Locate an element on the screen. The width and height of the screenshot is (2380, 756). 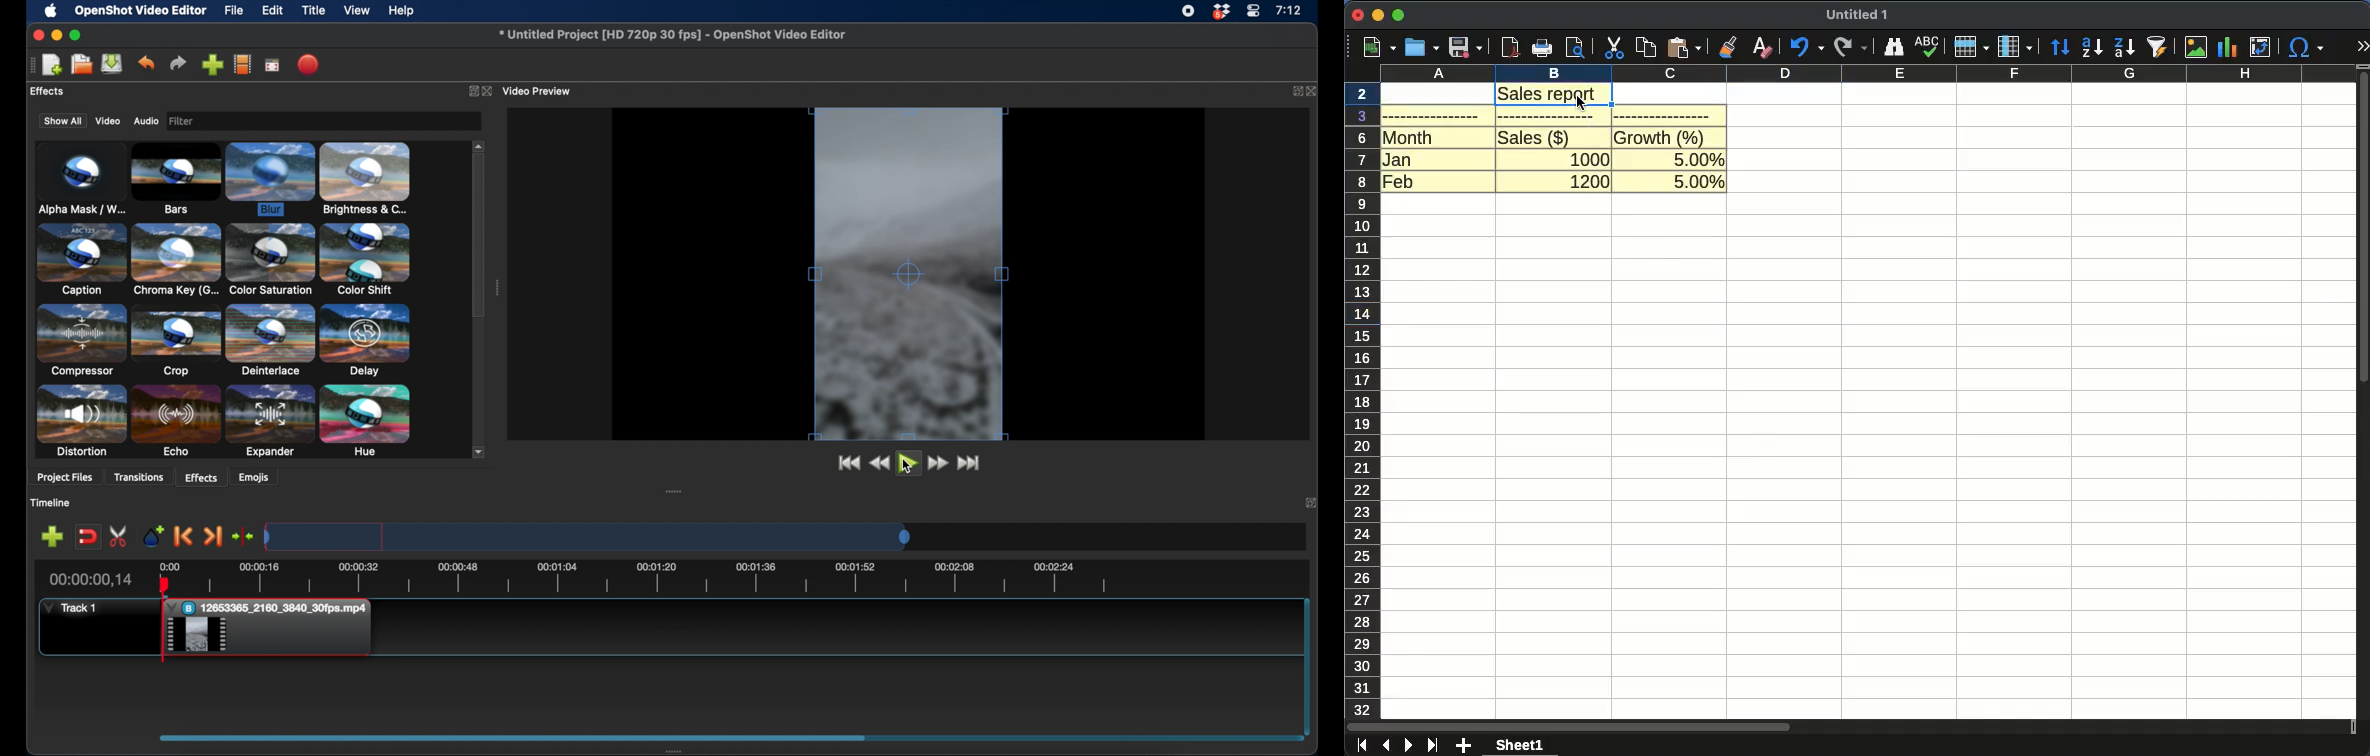
blur effect selected is located at coordinates (272, 180).